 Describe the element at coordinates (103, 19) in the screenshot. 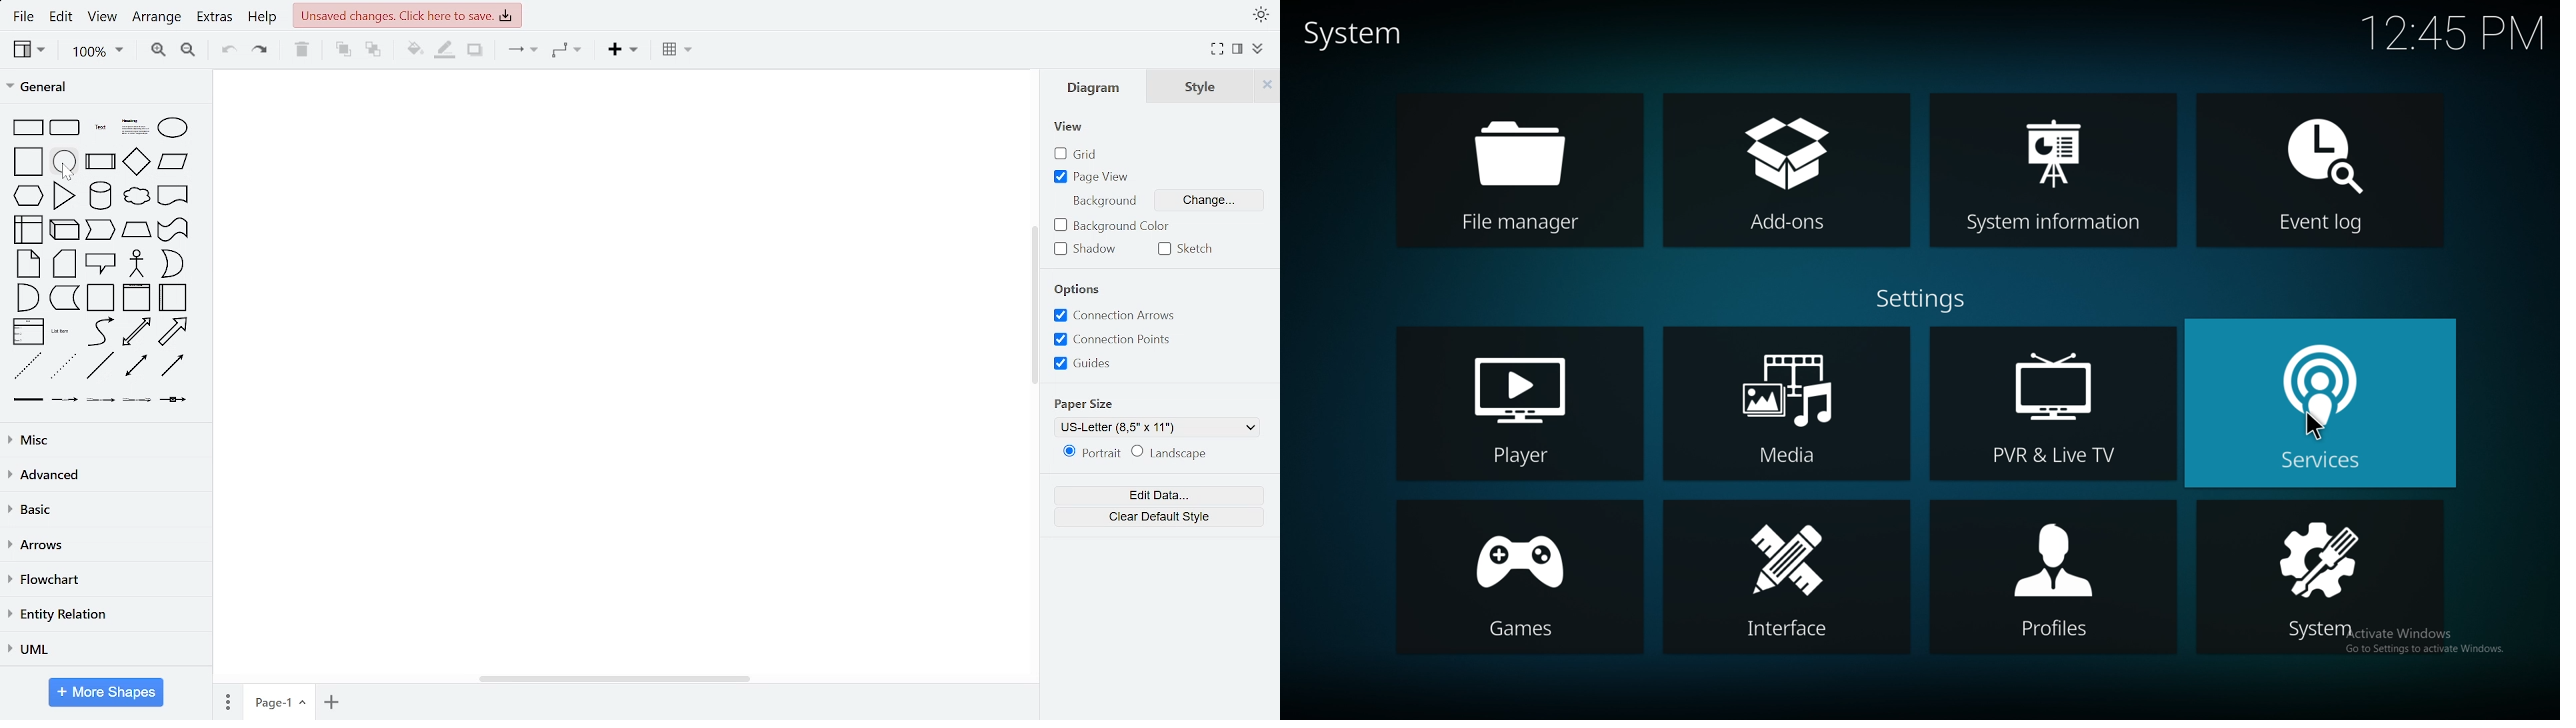

I see `view` at that location.